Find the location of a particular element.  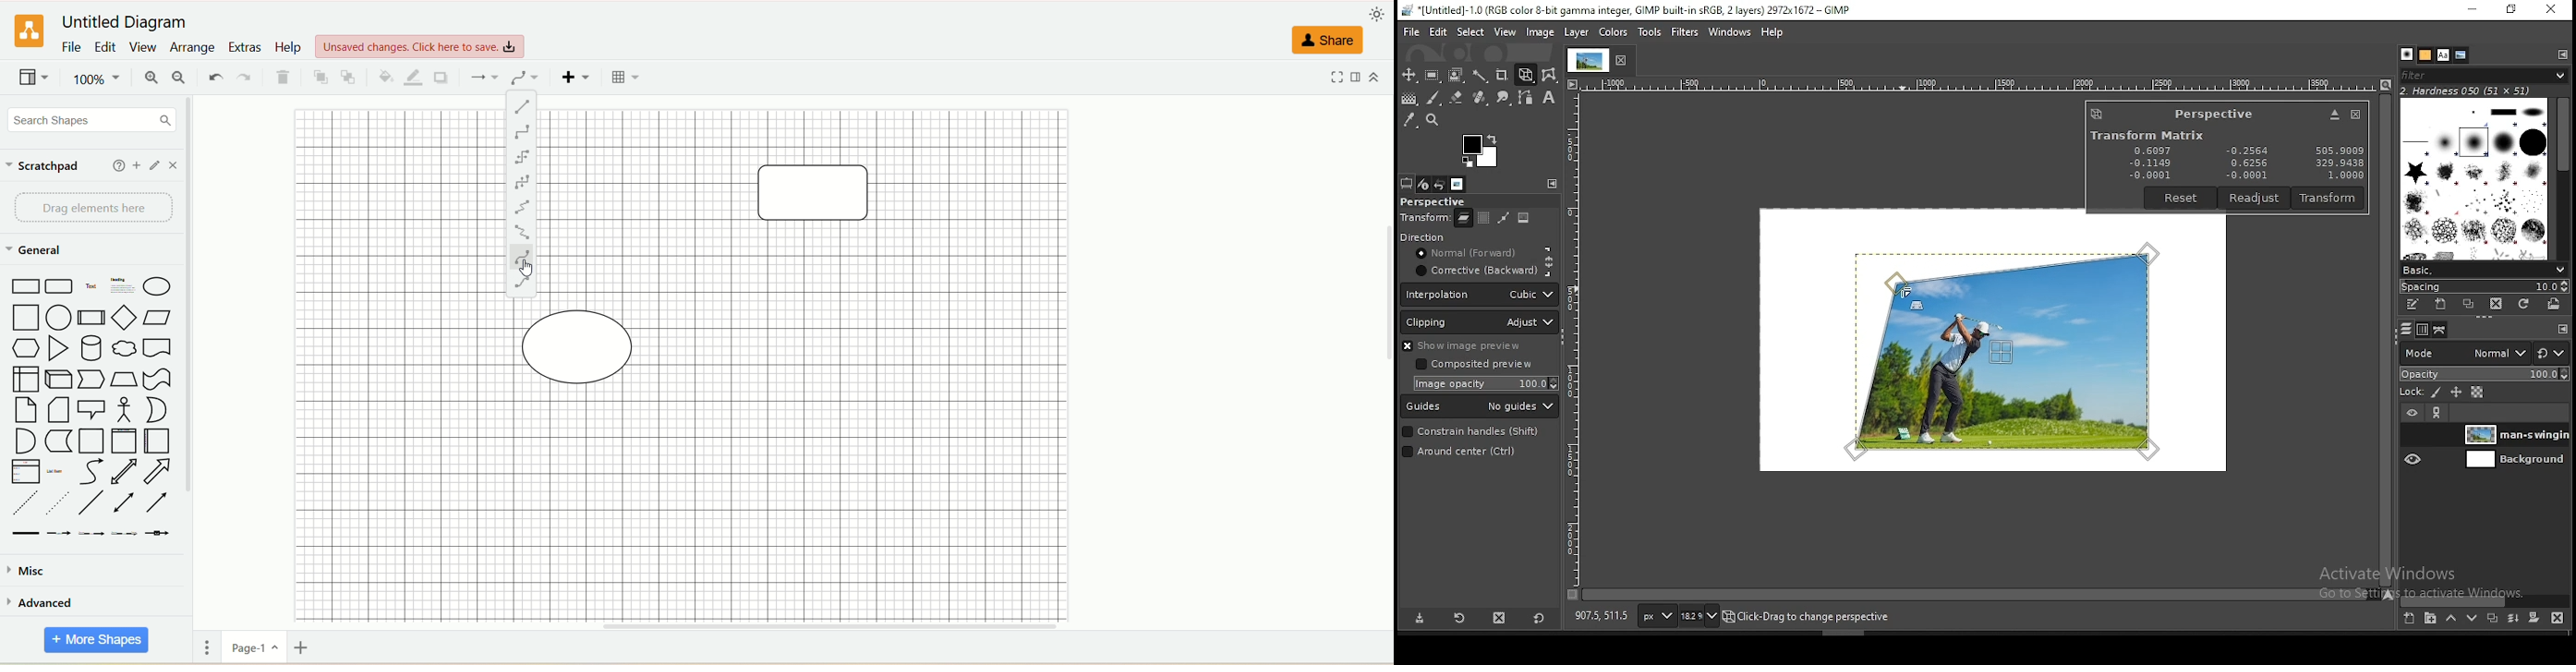

scroll bar is located at coordinates (2385, 341).